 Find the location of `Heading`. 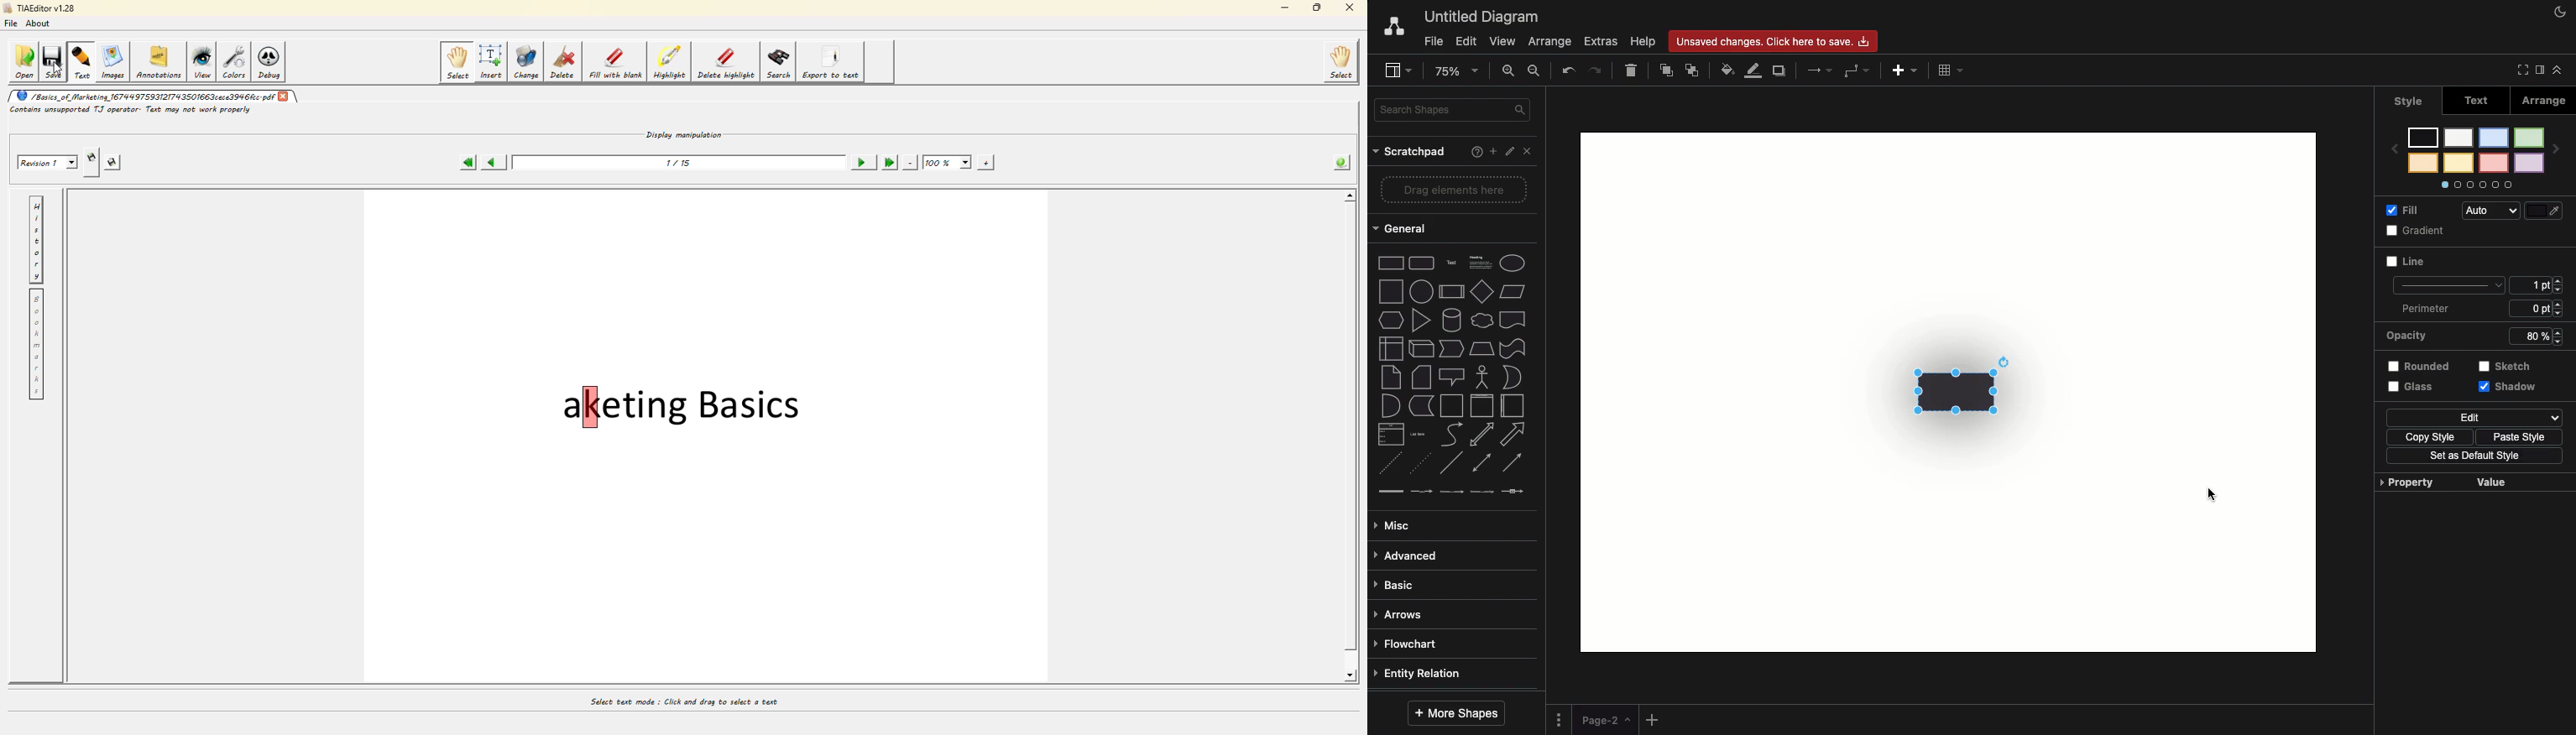

Heading is located at coordinates (1480, 265).